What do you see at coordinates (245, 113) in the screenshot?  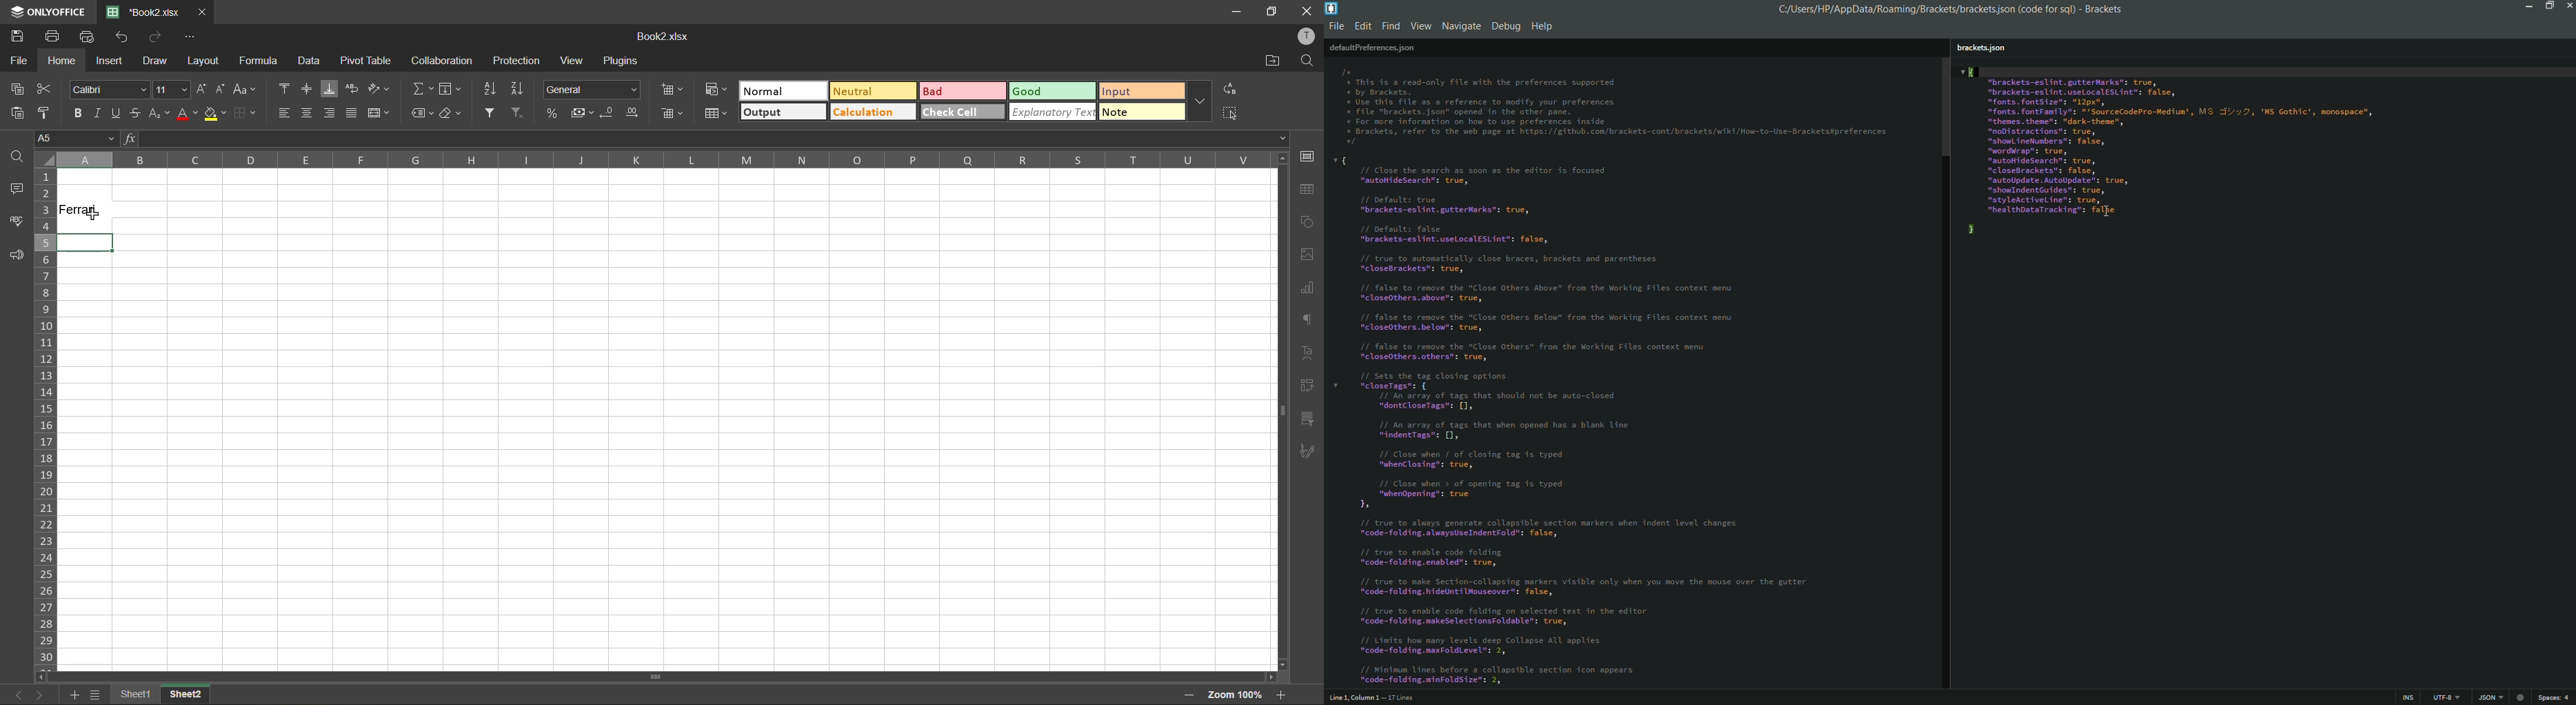 I see `borders` at bounding box center [245, 113].